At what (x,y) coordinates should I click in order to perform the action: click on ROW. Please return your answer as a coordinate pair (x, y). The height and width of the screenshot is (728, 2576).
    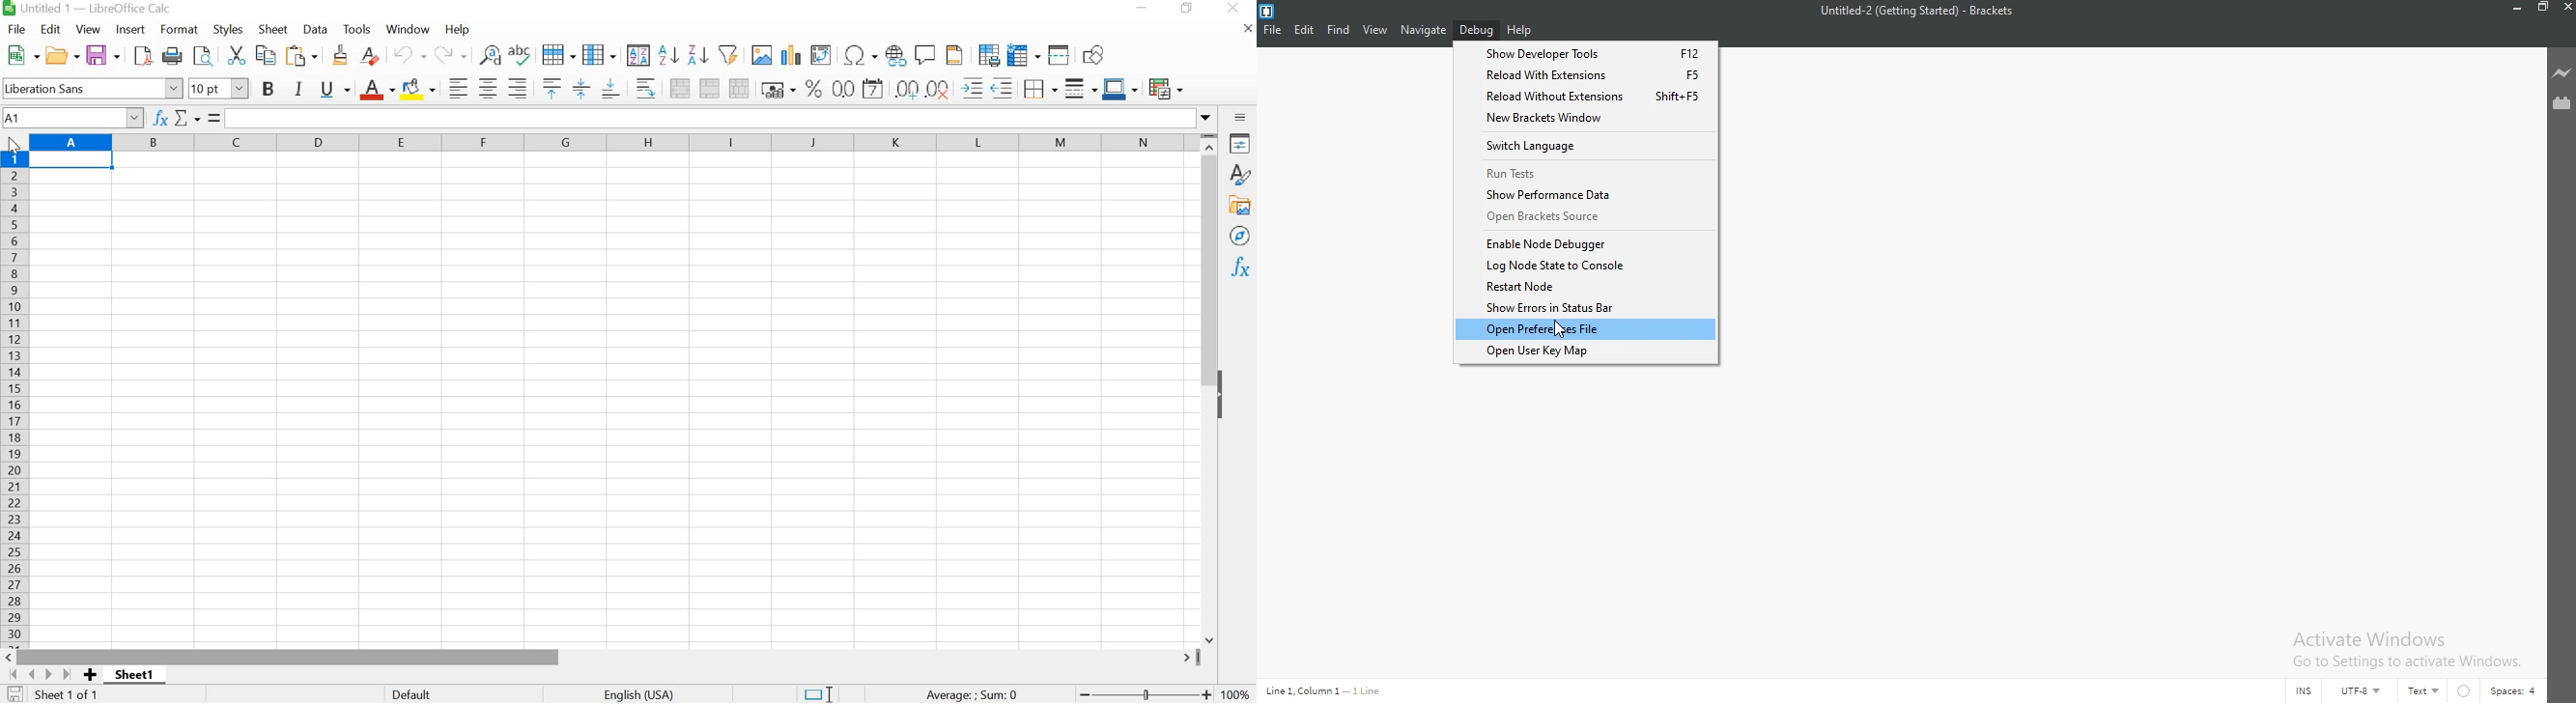
    Looking at the image, I should click on (559, 54).